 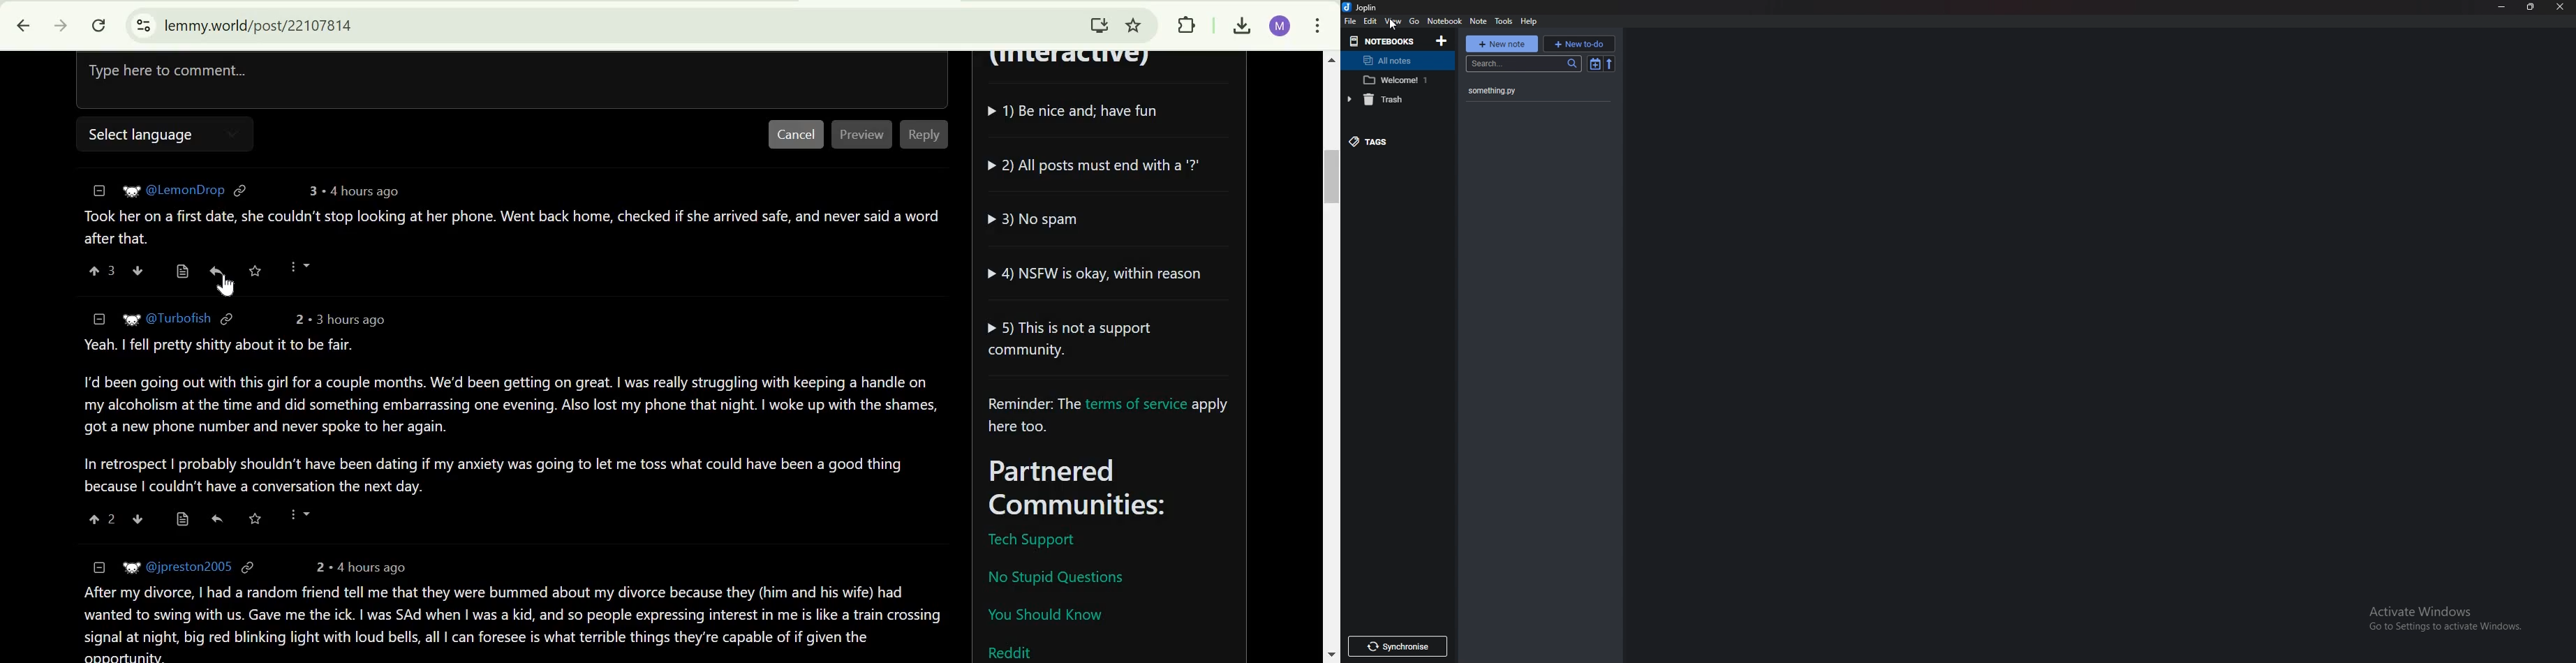 I want to click on Tags, so click(x=1397, y=140).